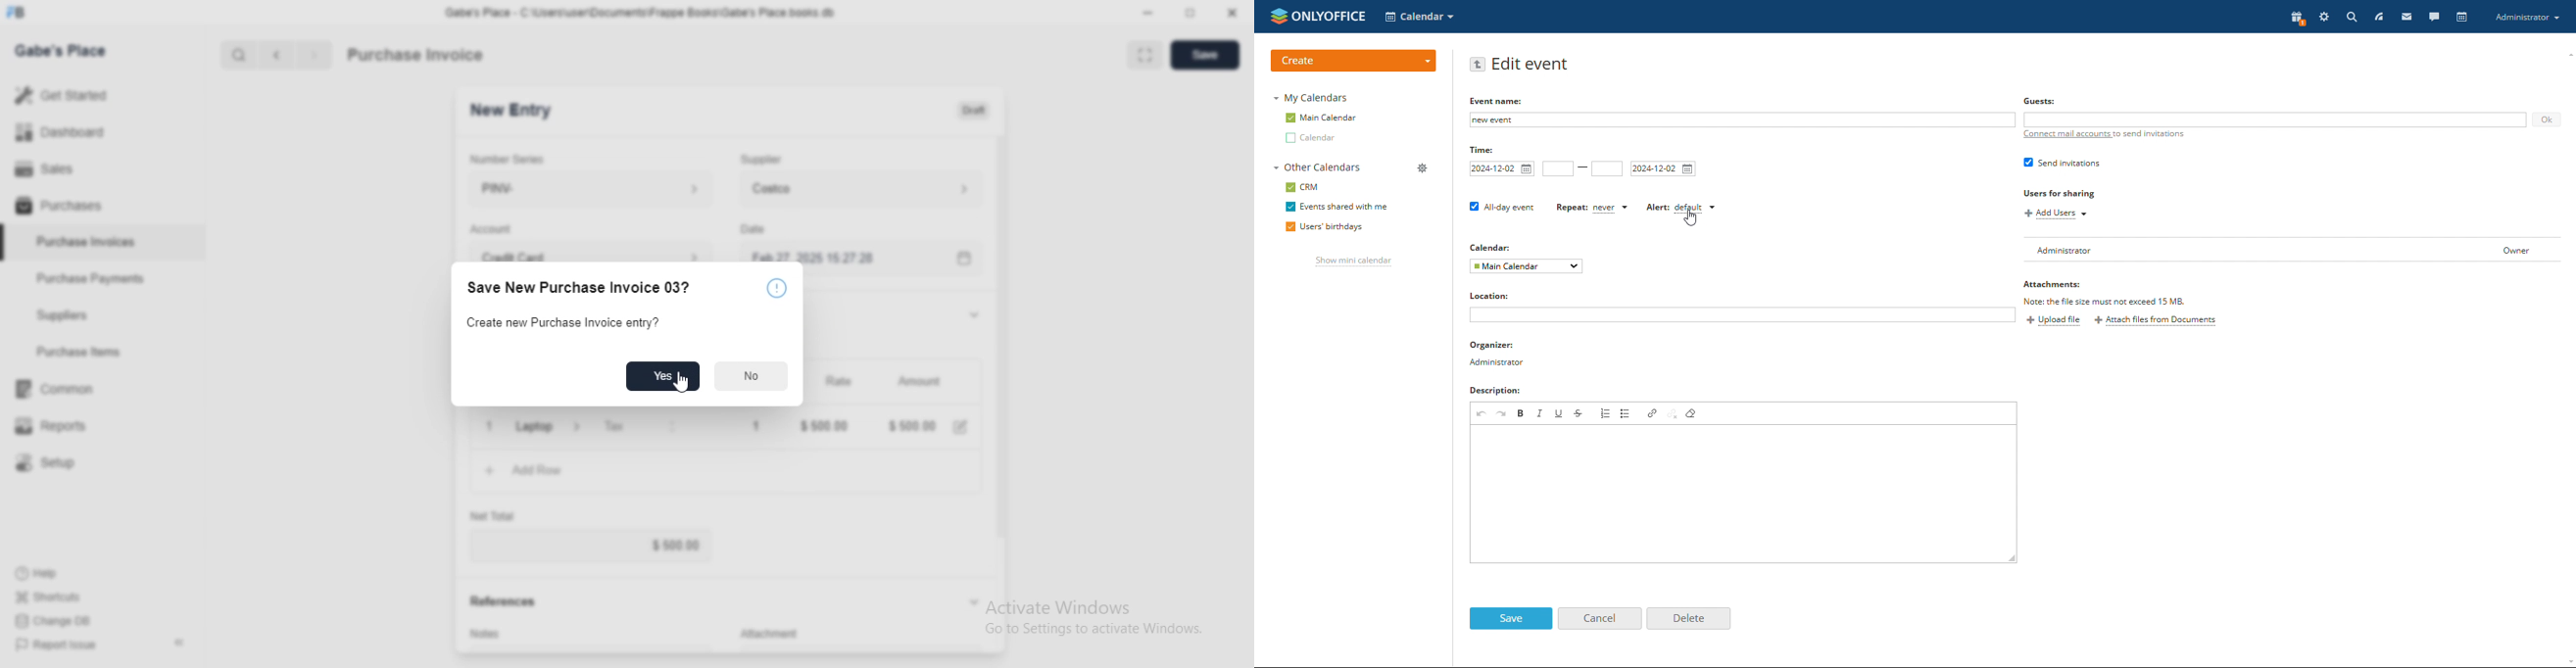  What do you see at coordinates (2354, 17) in the screenshot?
I see `search` at bounding box center [2354, 17].